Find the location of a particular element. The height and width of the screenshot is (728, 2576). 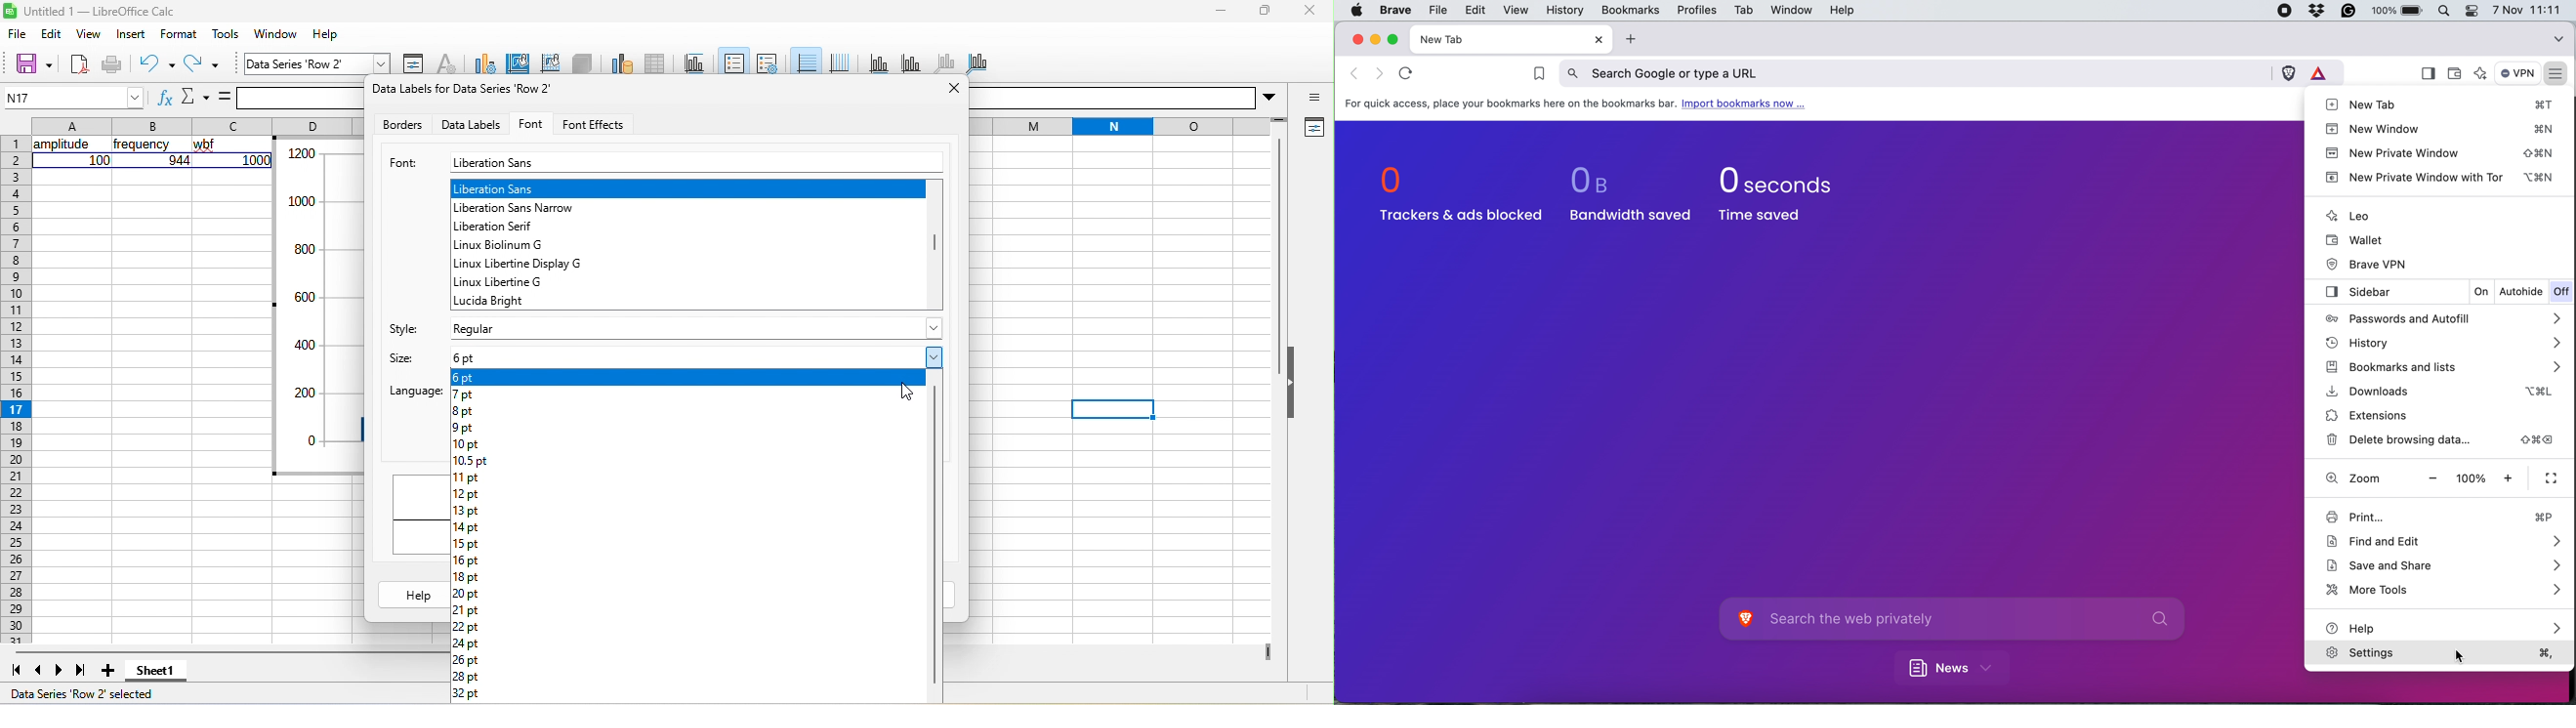

N17 is located at coordinates (71, 96).